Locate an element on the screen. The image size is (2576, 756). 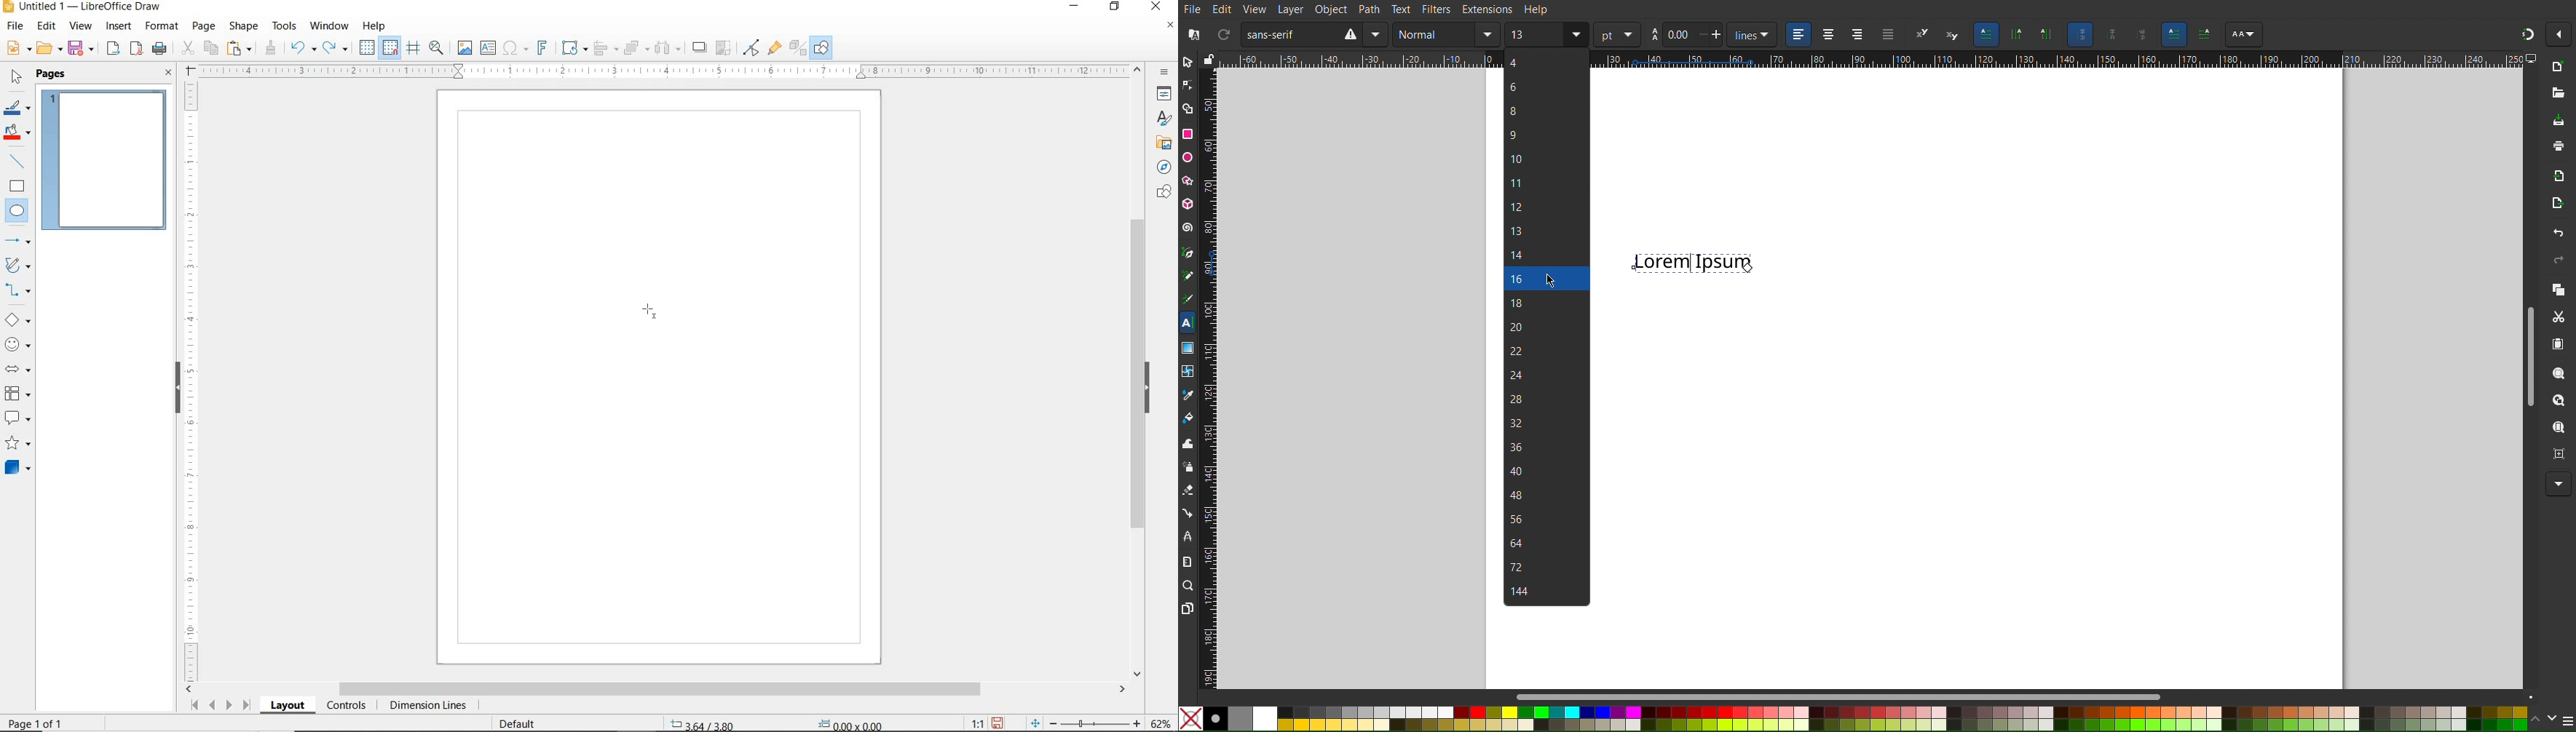
INSERT LINE is located at coordinates (19, 161).